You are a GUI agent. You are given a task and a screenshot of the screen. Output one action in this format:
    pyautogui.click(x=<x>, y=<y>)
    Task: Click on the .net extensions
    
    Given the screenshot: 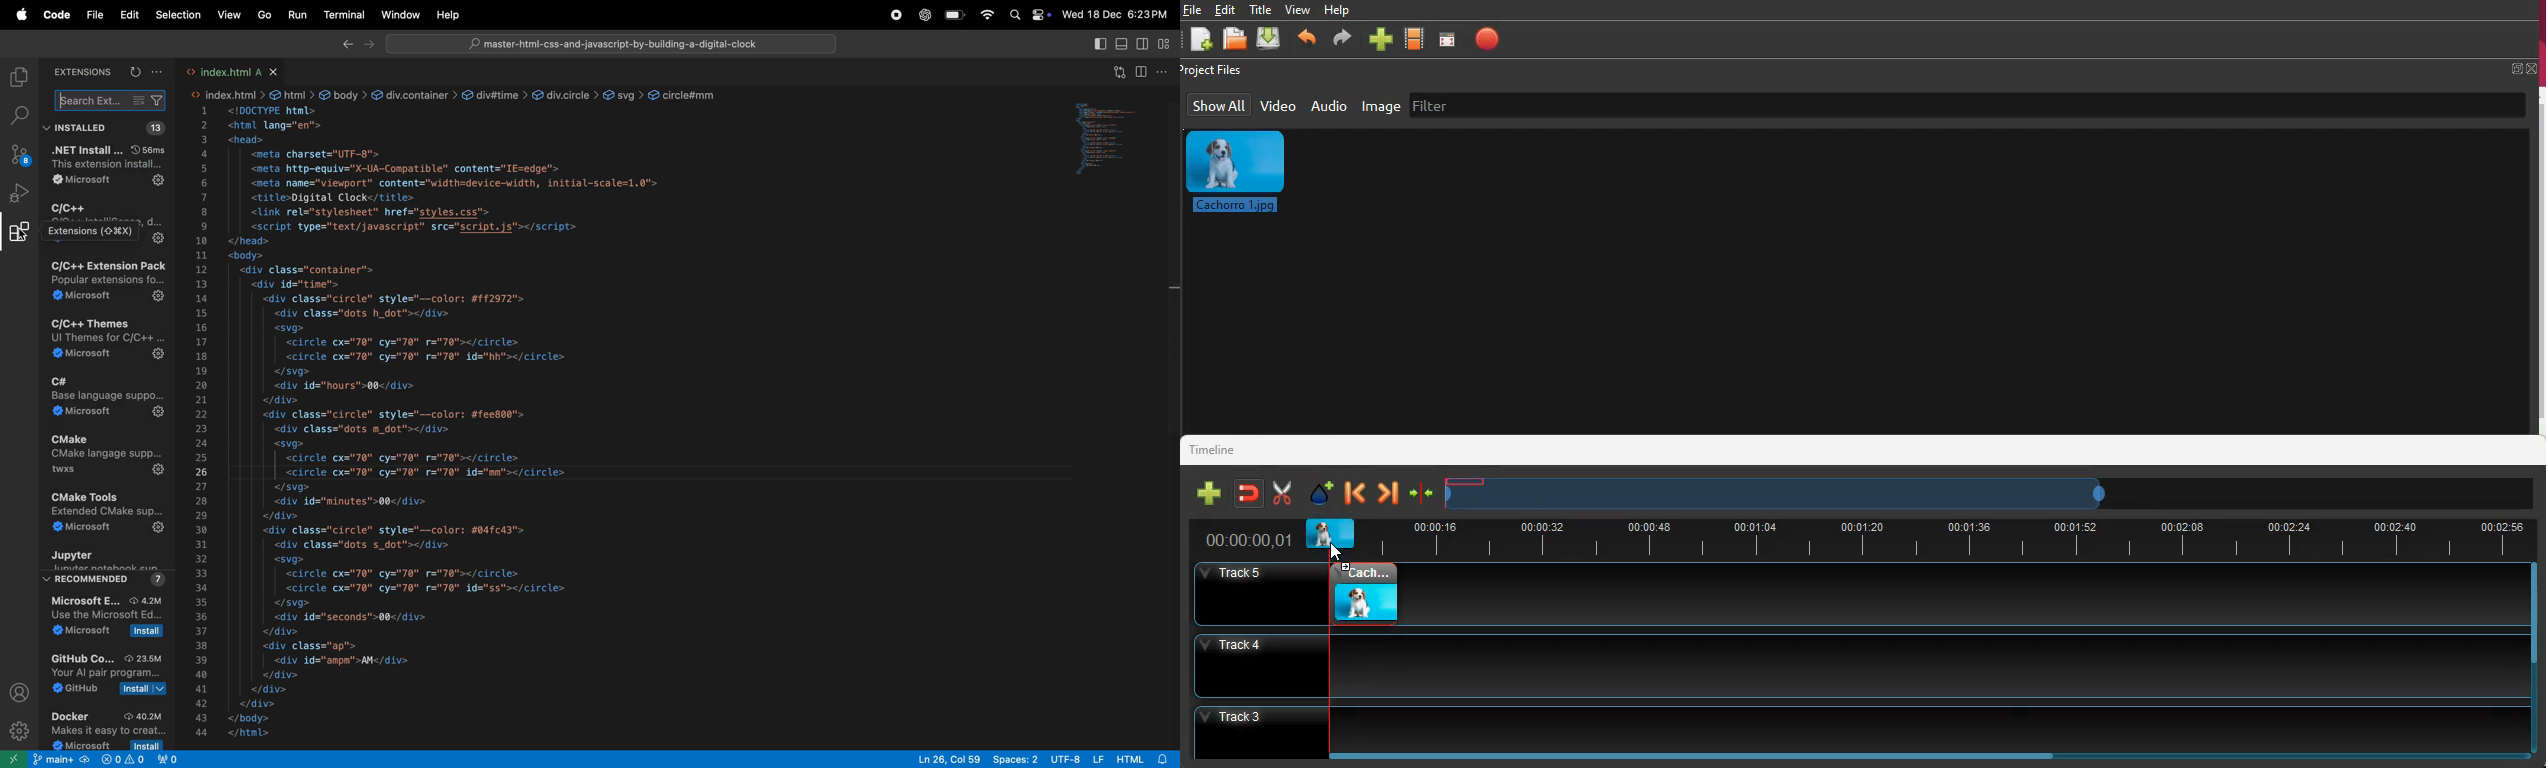 What is the action you would take?
    pyautogui.click(x=108, y=167)
    